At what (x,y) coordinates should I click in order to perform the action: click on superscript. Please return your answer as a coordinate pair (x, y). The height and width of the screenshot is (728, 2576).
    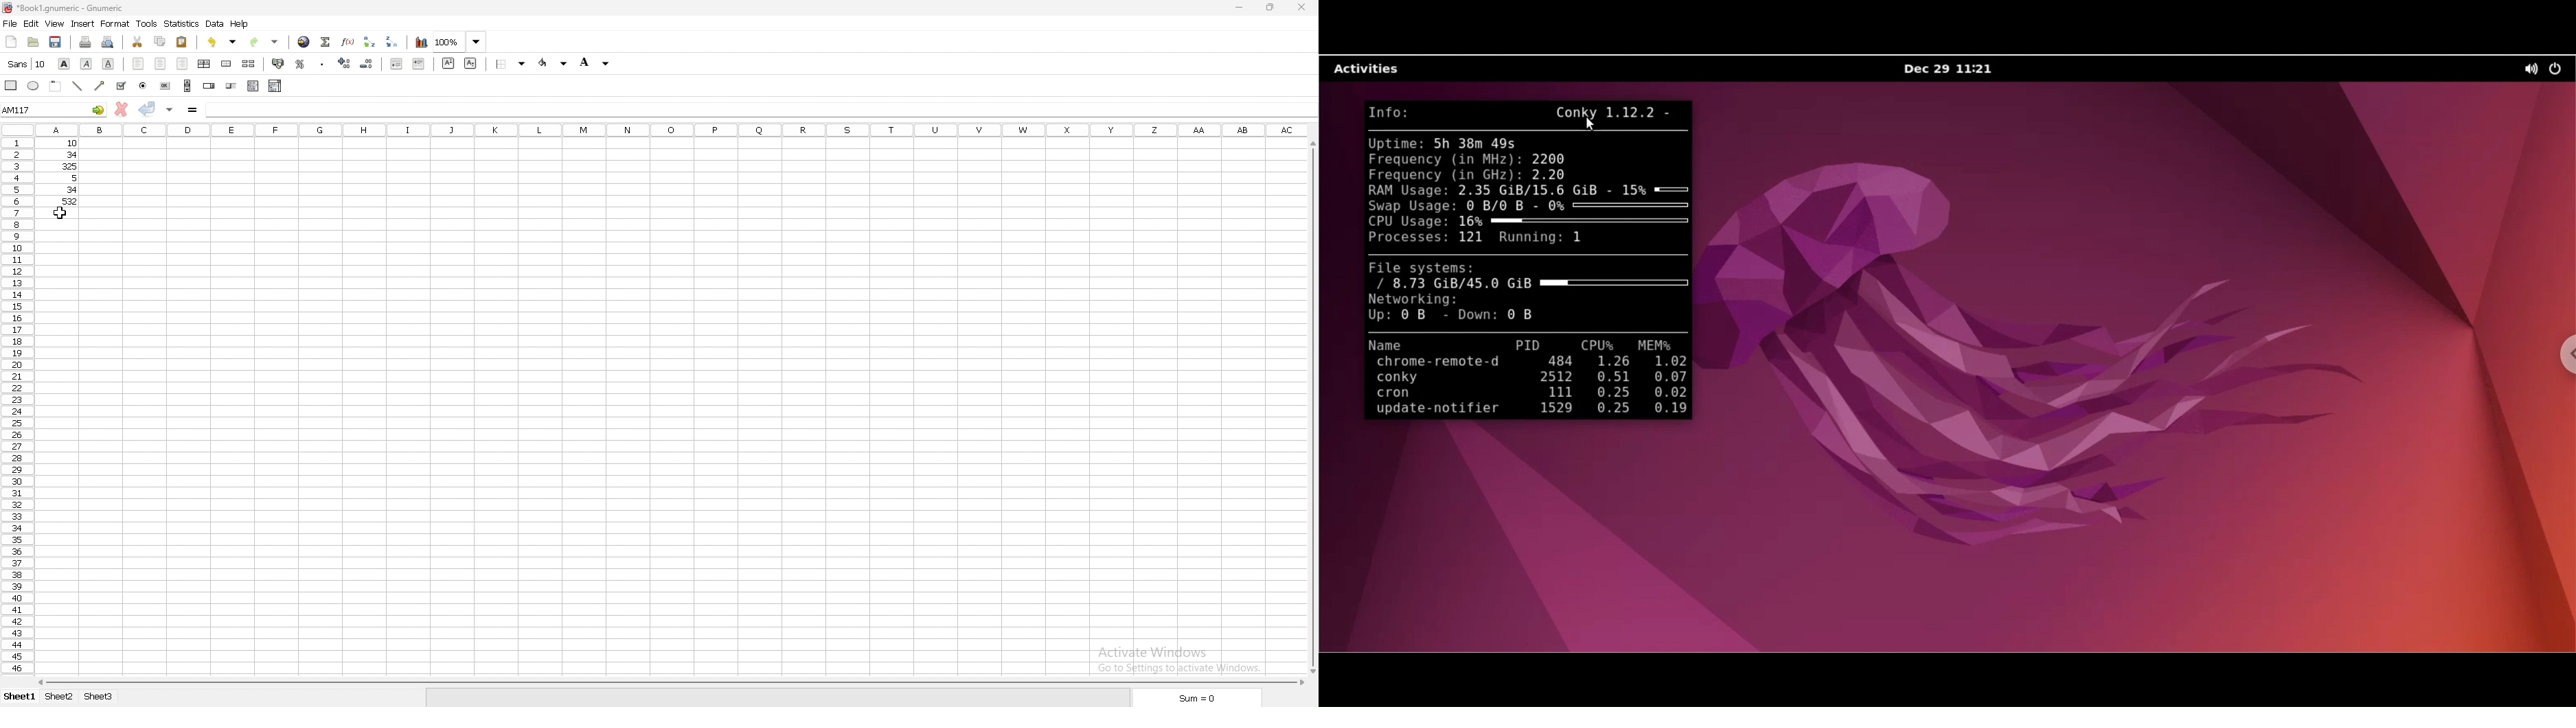
    Looking at the image, I should click on (448, 64).